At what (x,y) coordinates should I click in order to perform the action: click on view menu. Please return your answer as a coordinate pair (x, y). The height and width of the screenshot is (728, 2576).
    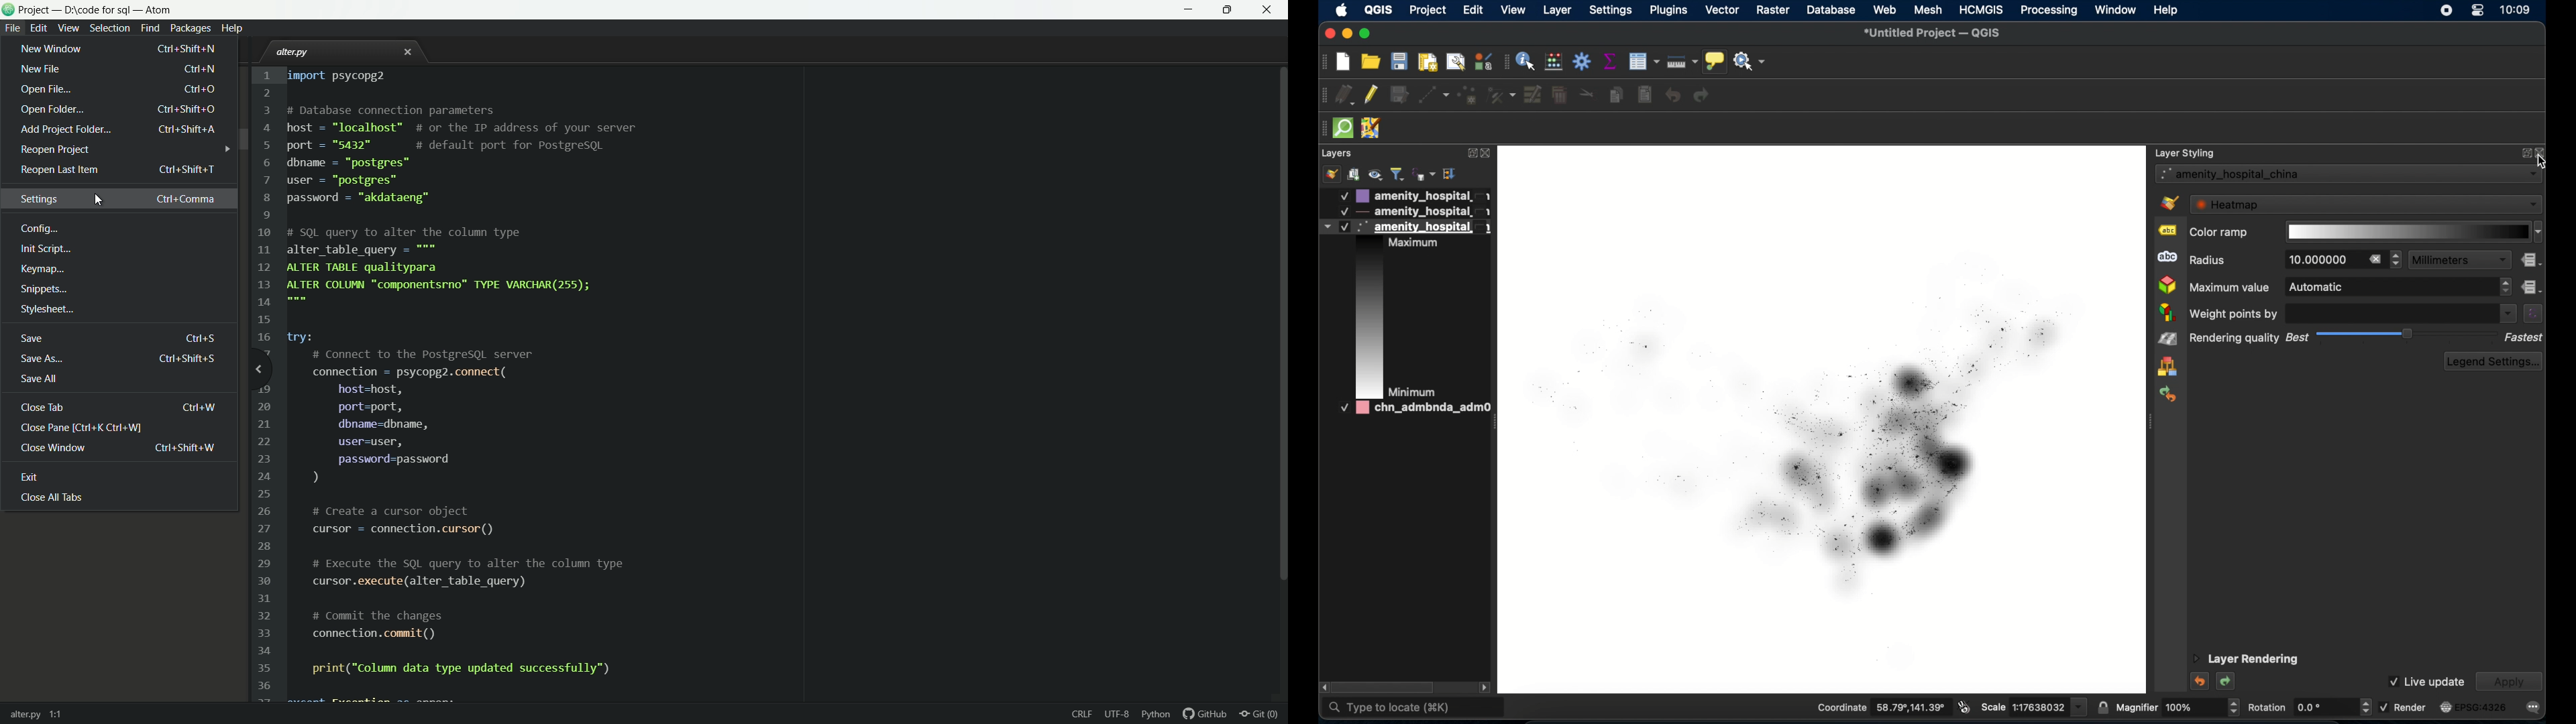
    Looking at the image, I should click on (69, 28).